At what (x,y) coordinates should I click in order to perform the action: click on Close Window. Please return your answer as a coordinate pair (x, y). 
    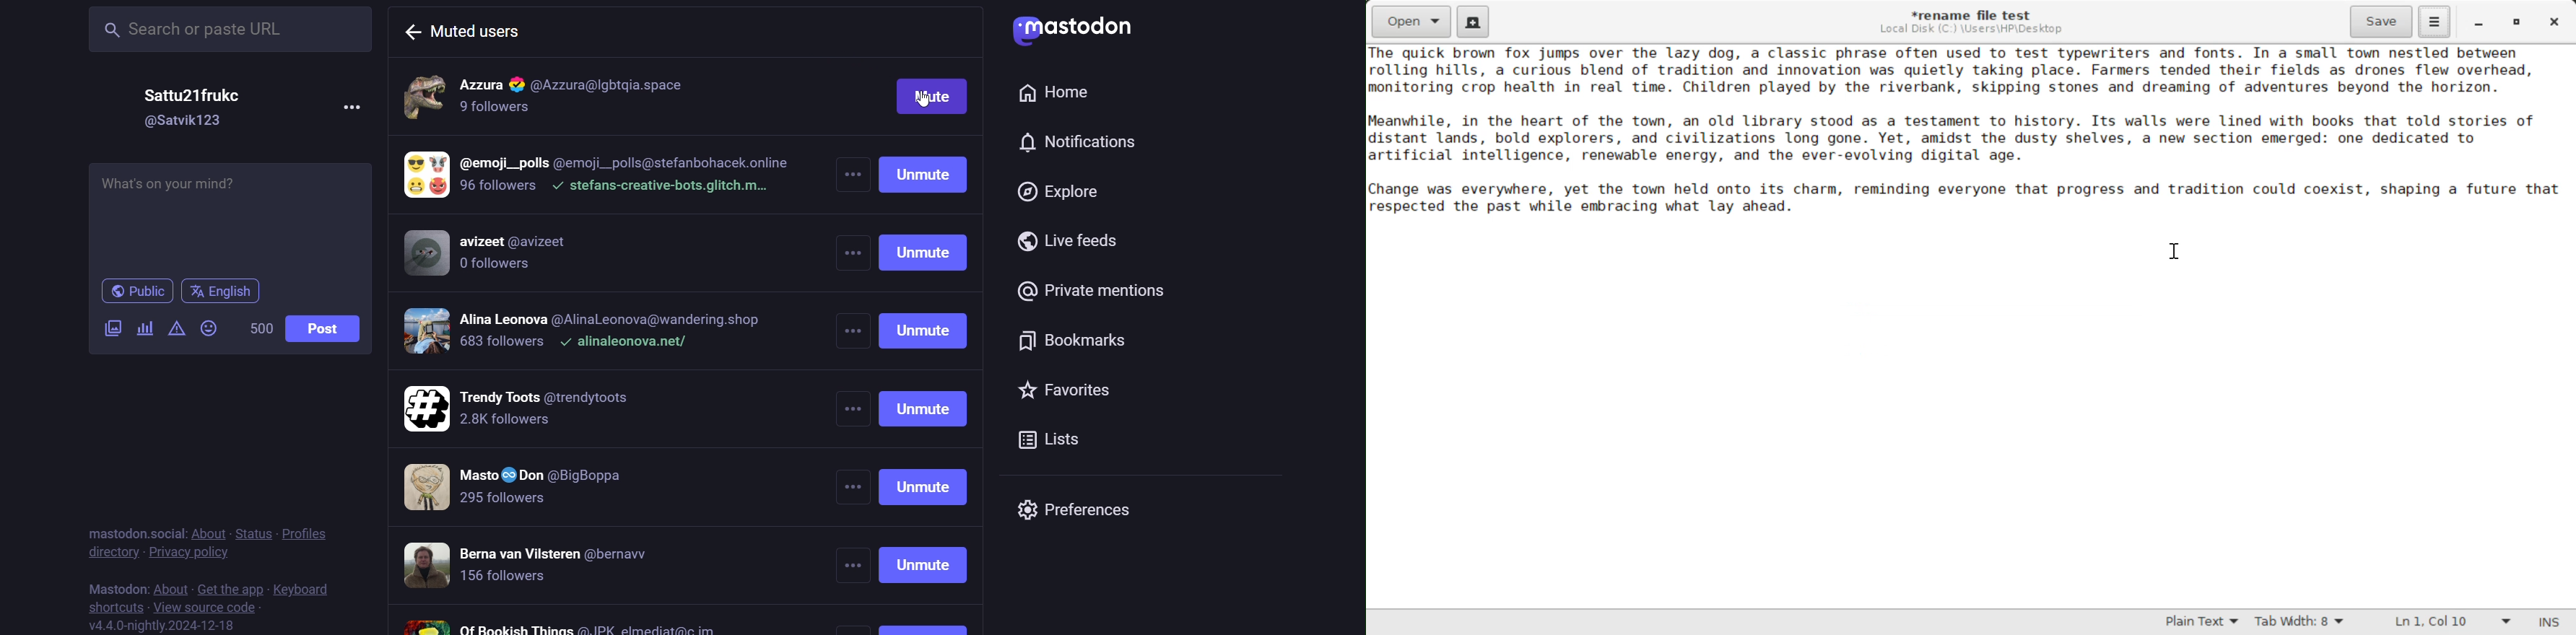
    Looking at the image, I should click on (2552, 21).